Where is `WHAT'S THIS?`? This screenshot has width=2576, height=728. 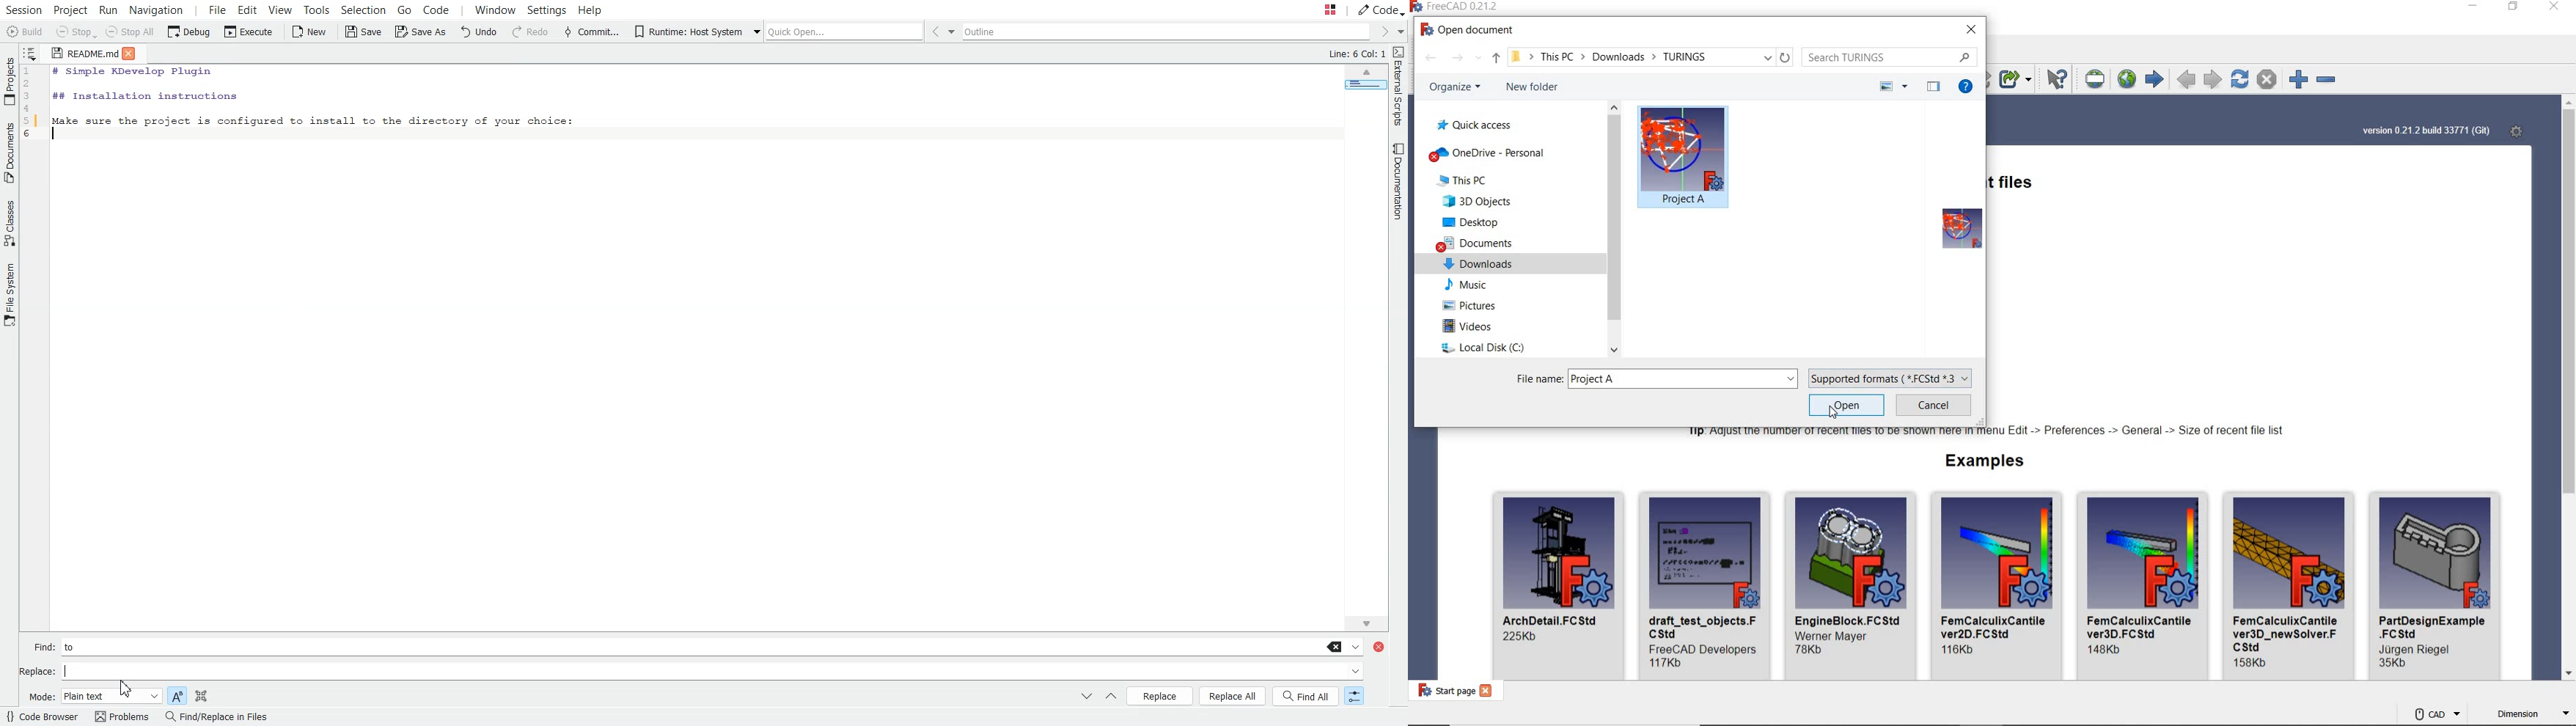 WHAT'S THIS? is located at coordinates (2058, 81).